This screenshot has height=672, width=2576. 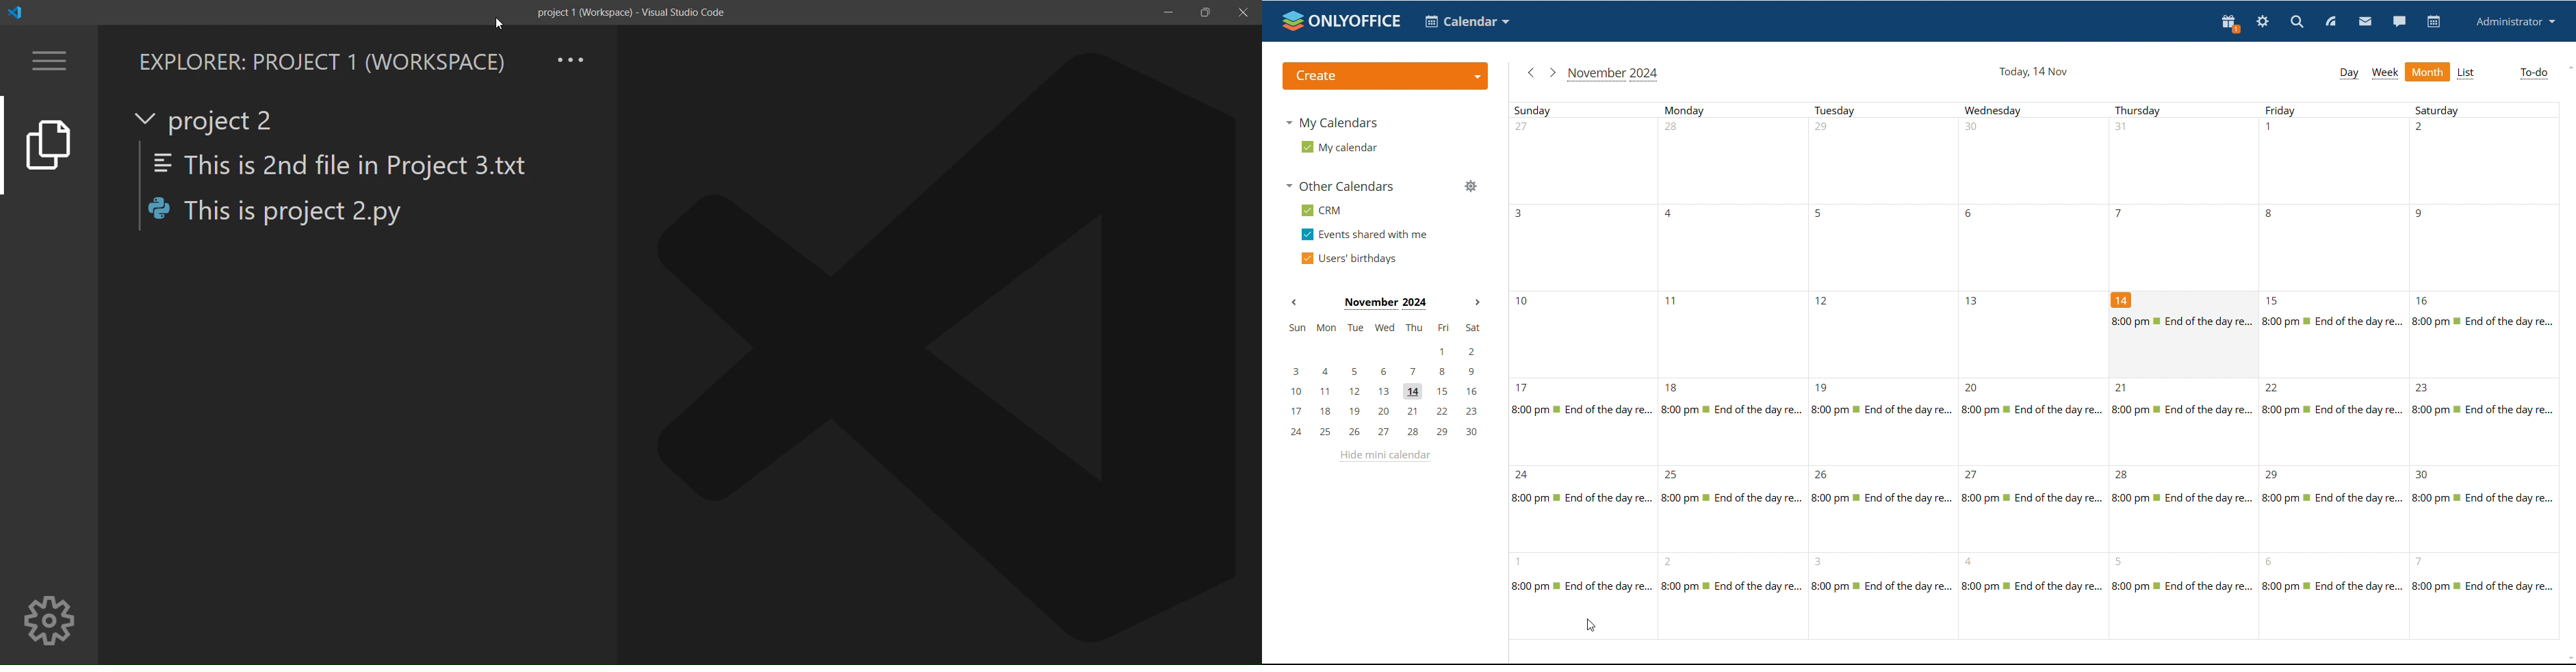 What do you see at coordinates (501, 24) in the screenshot?
I see `cursor` at bounding box center [501, 24].